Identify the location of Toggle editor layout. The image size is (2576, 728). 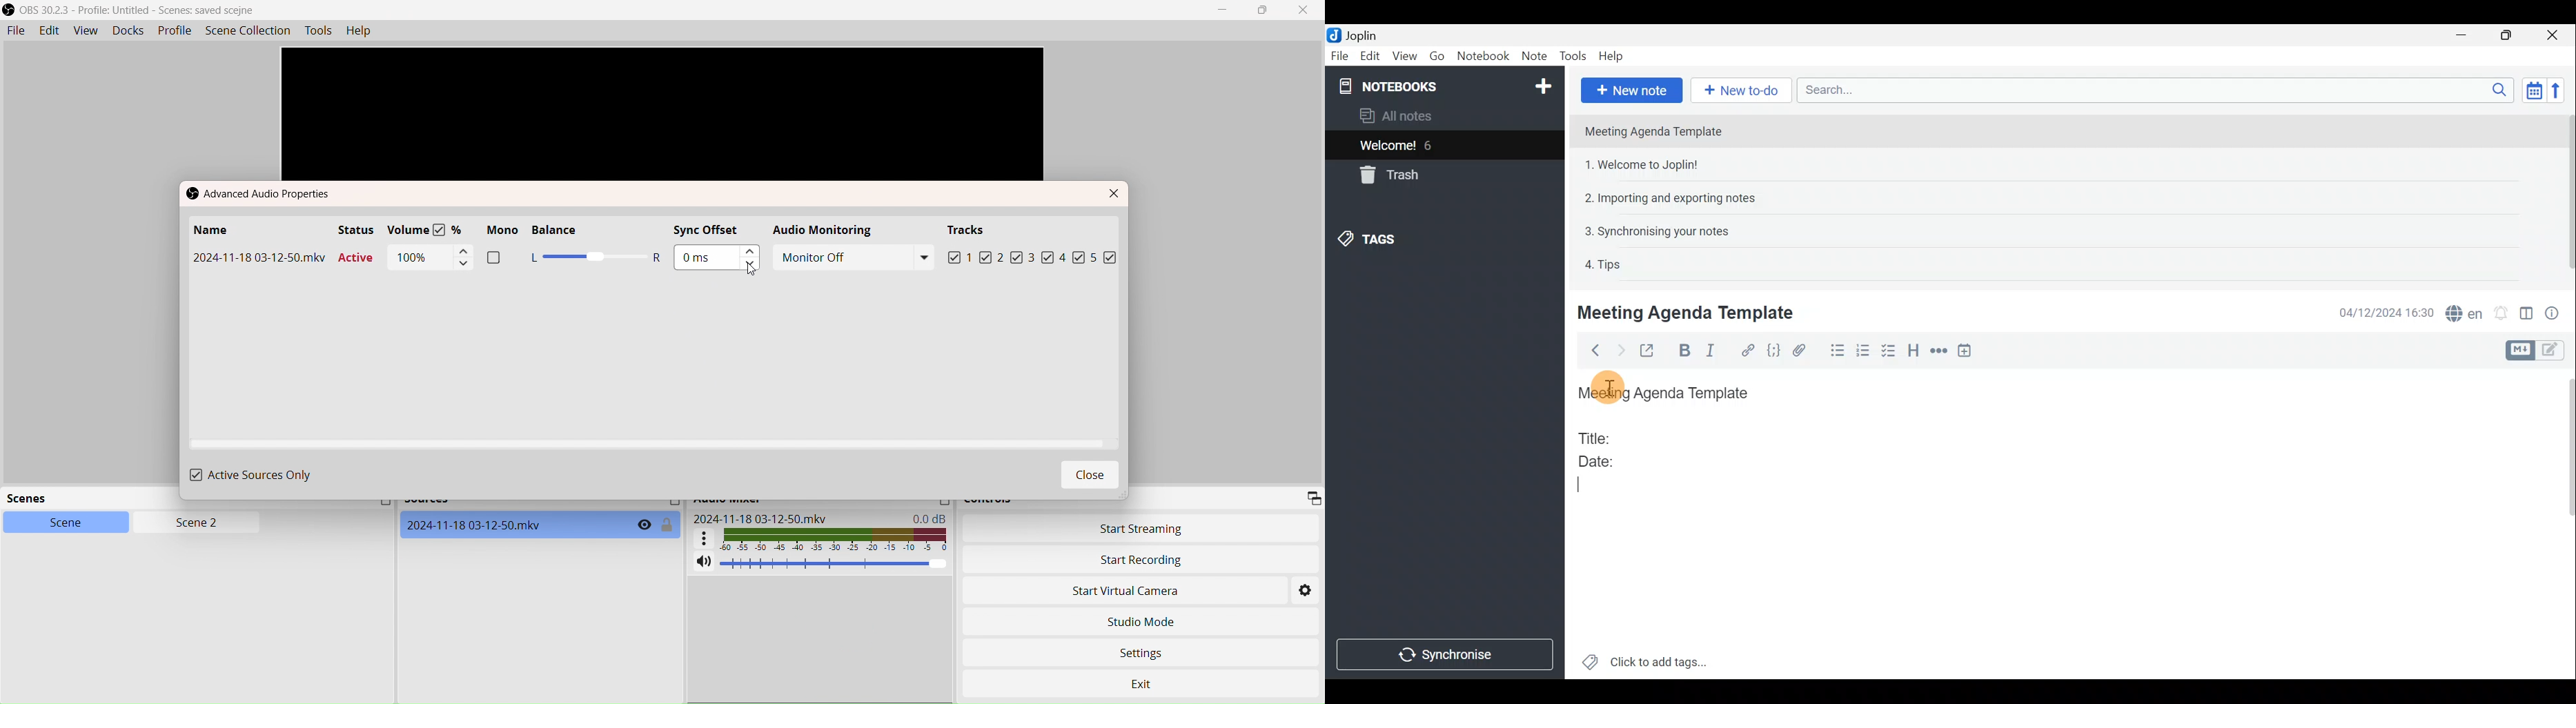
(2527, 315).